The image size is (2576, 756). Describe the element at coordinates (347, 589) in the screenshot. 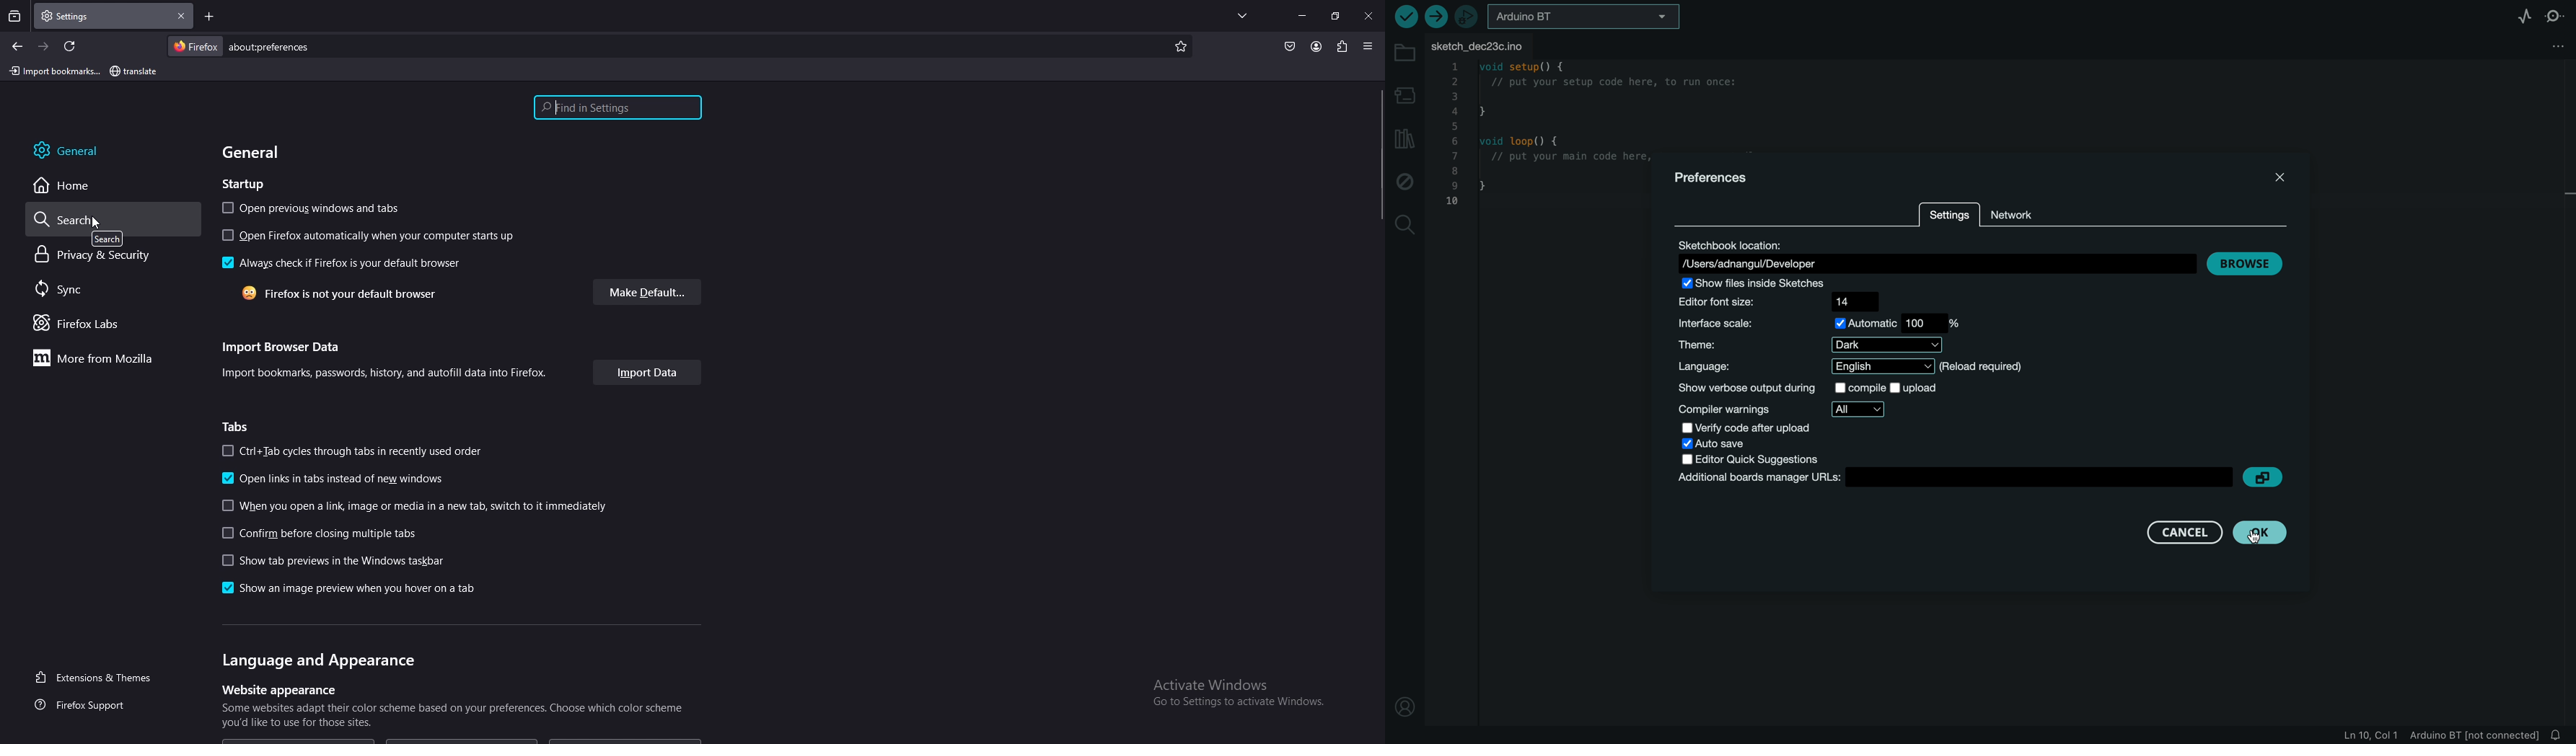

I see `show an image preview` at that location.